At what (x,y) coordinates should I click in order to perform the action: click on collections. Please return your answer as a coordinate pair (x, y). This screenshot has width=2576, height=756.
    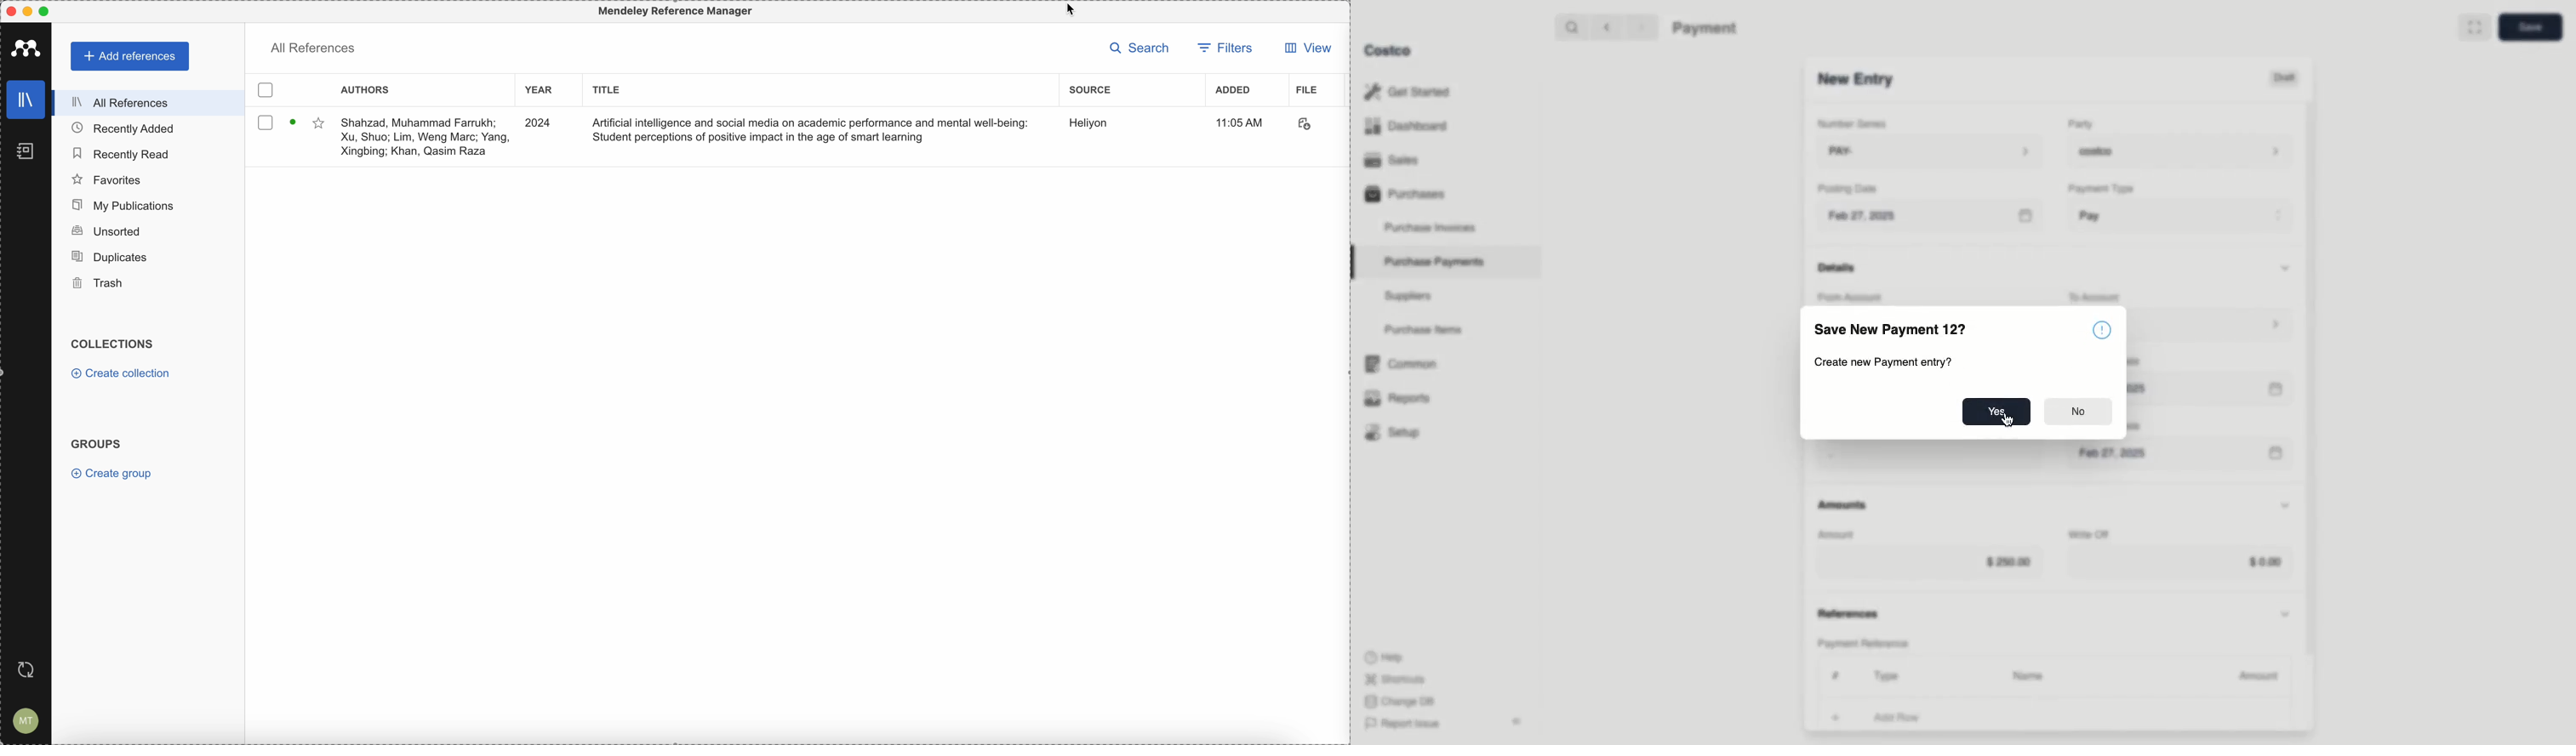
    Looking at the image, I should click on (113, 343).